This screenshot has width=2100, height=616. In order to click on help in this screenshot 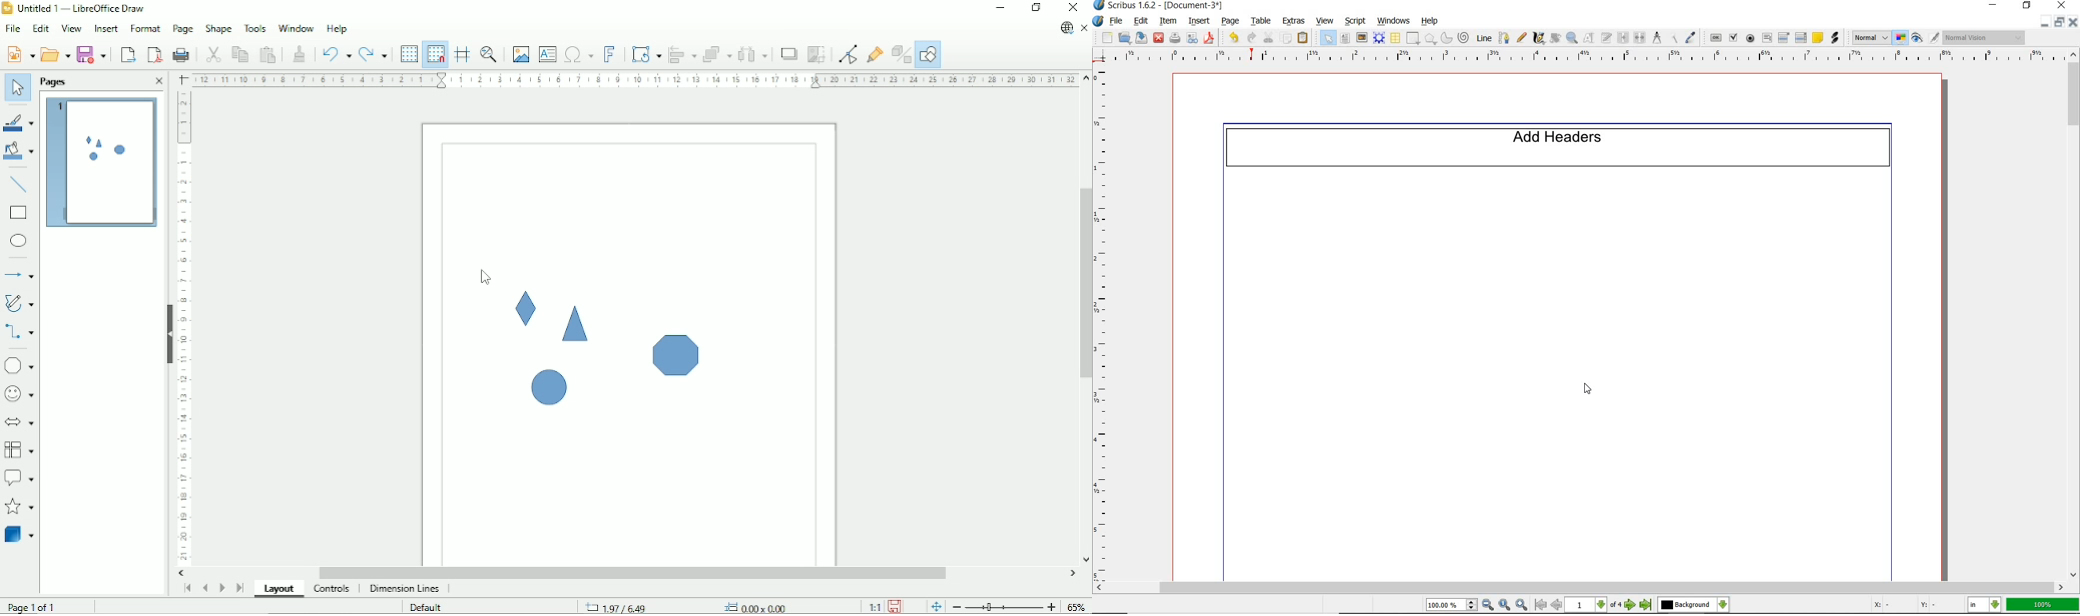, I will do `click(1431, 22)`.